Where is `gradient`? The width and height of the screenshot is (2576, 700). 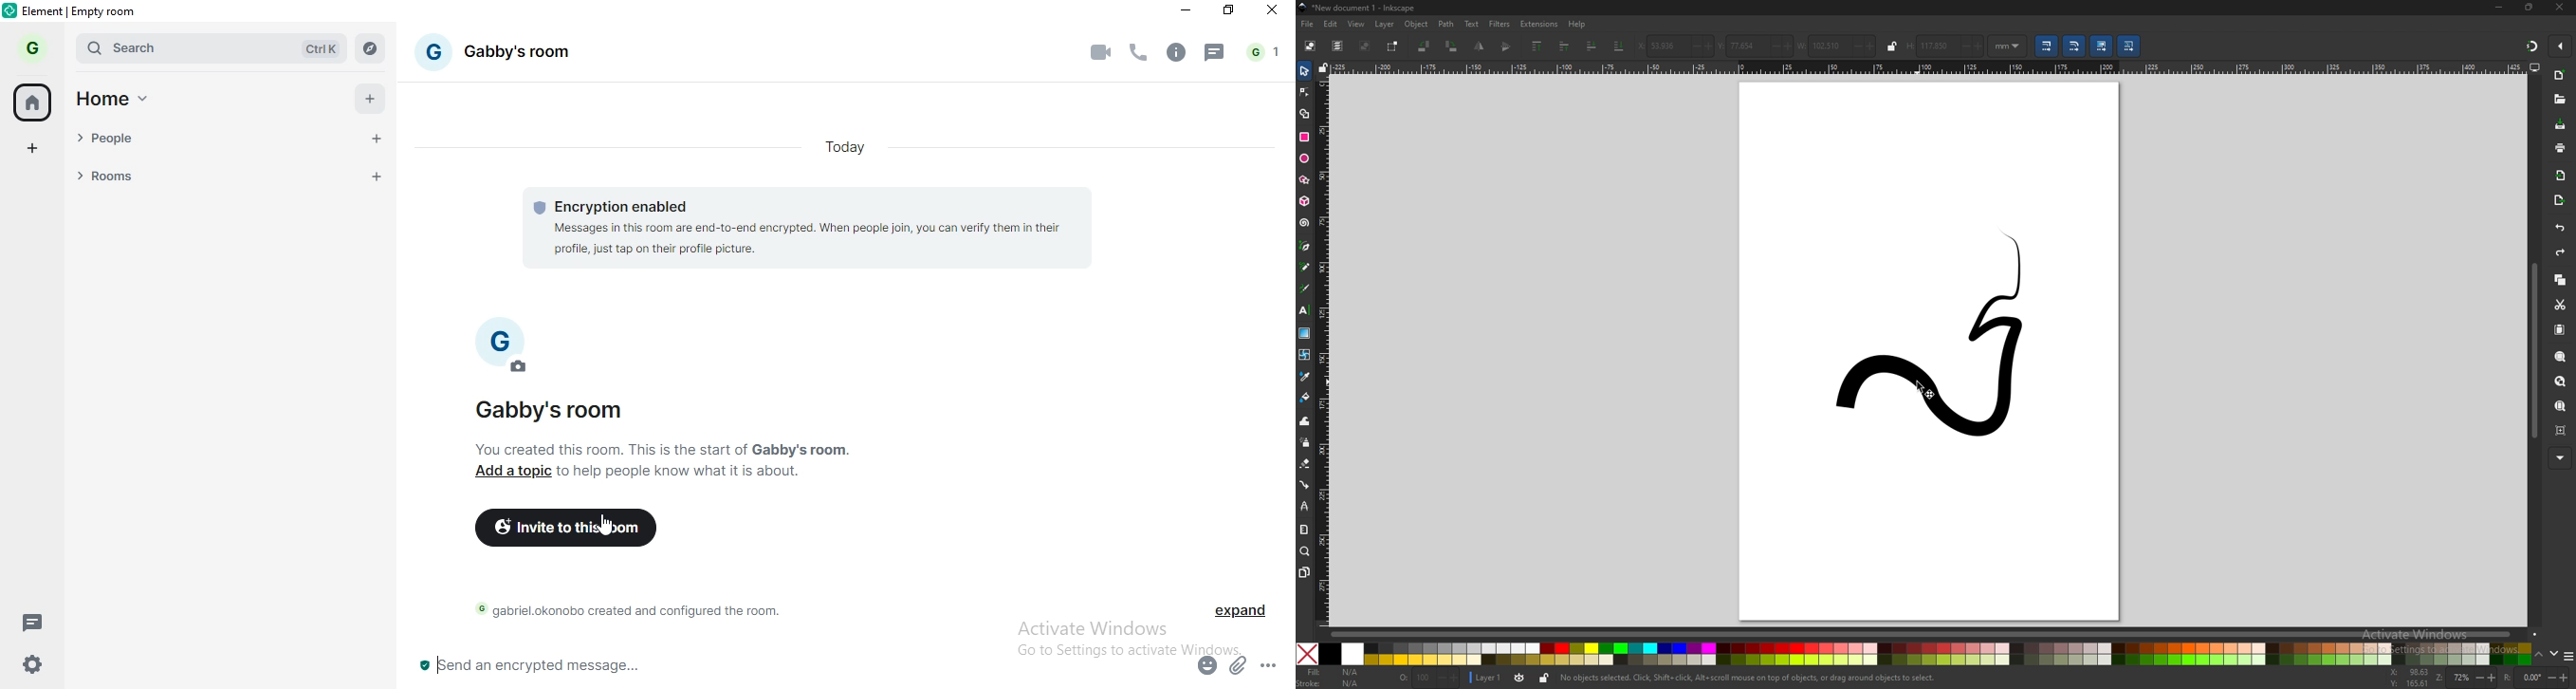
gradient is located at coordinates (1305, 332).